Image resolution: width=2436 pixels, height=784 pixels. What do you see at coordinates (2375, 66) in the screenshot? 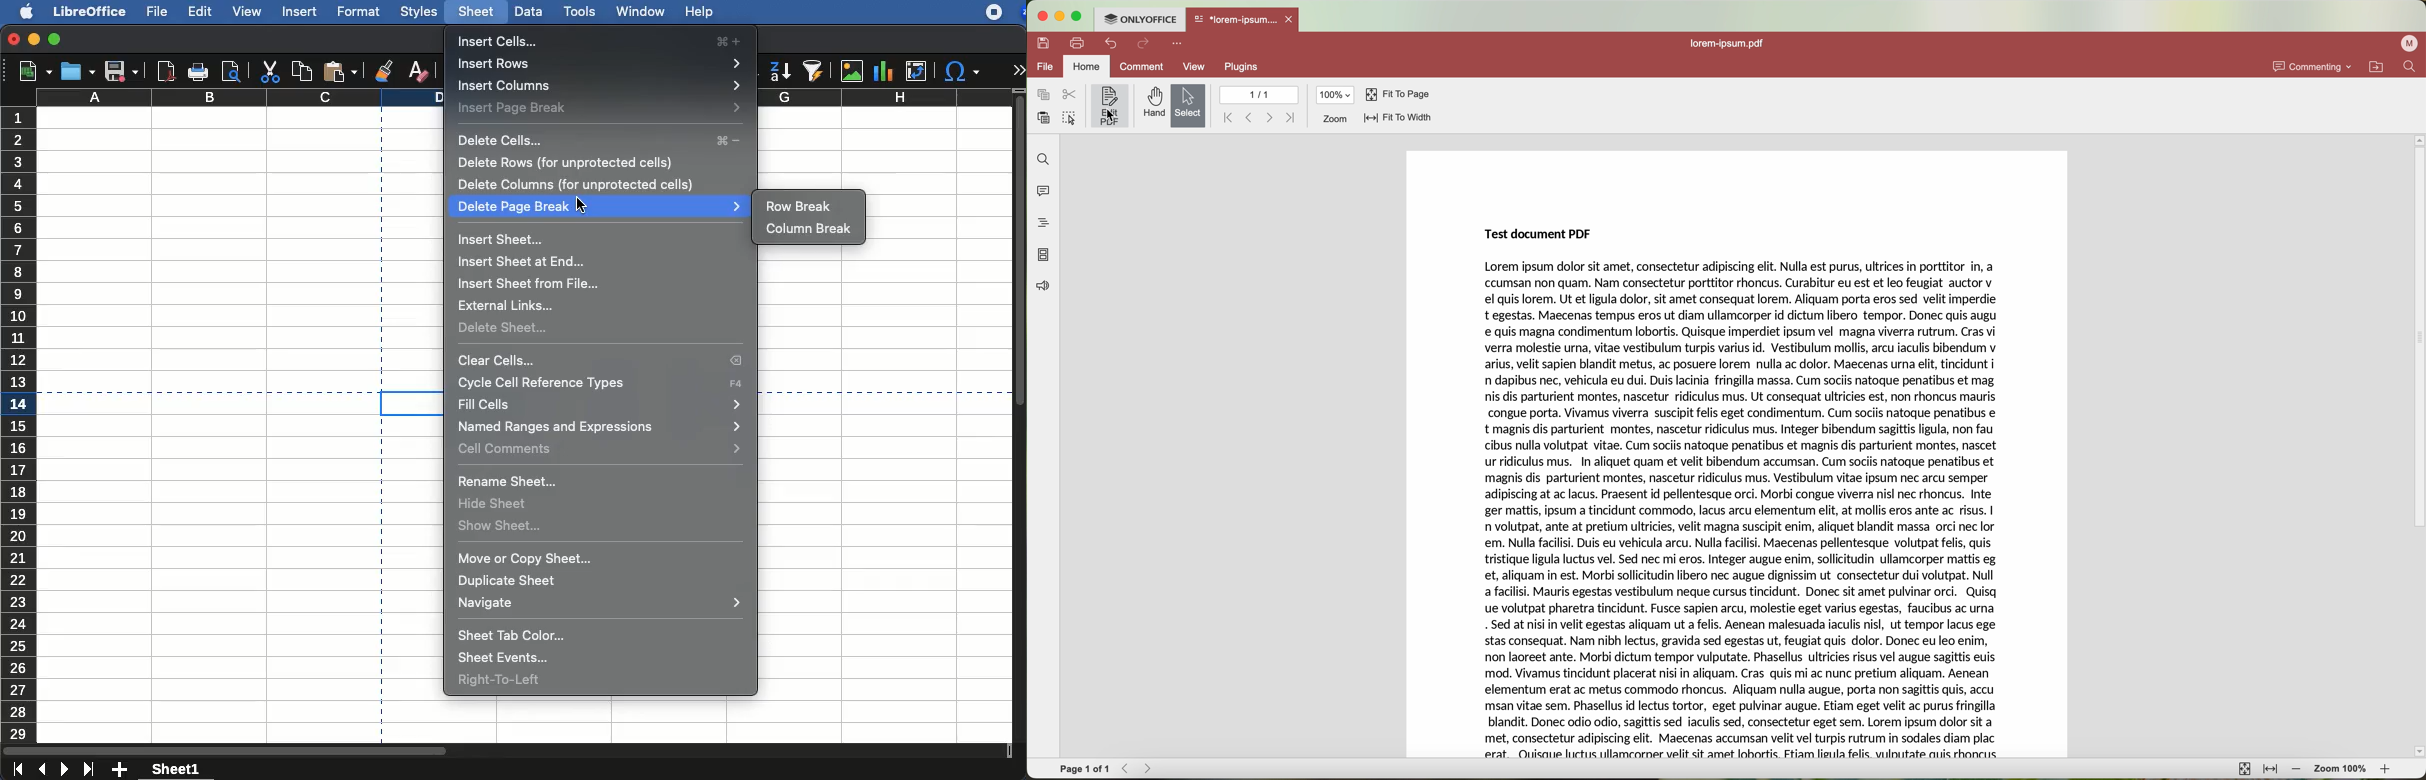
I see `open file location` at bounding box center [2375, 66].